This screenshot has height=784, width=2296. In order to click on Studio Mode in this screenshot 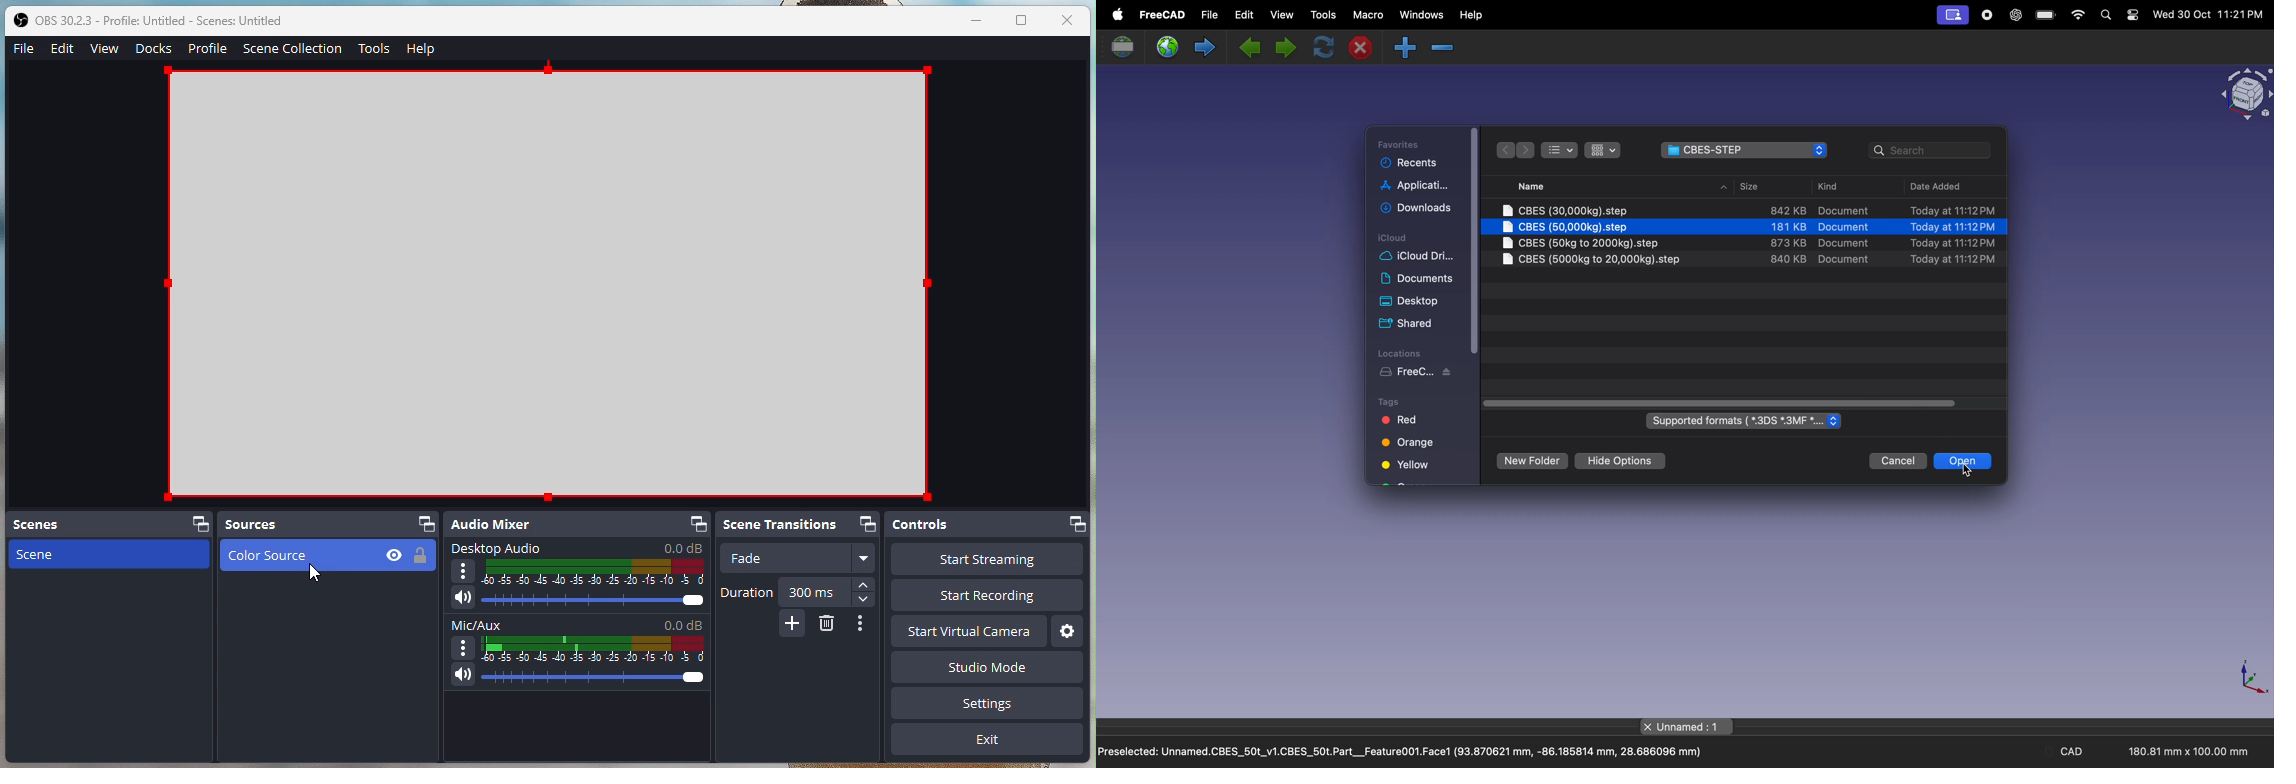, I will do `click(928, 670)`.